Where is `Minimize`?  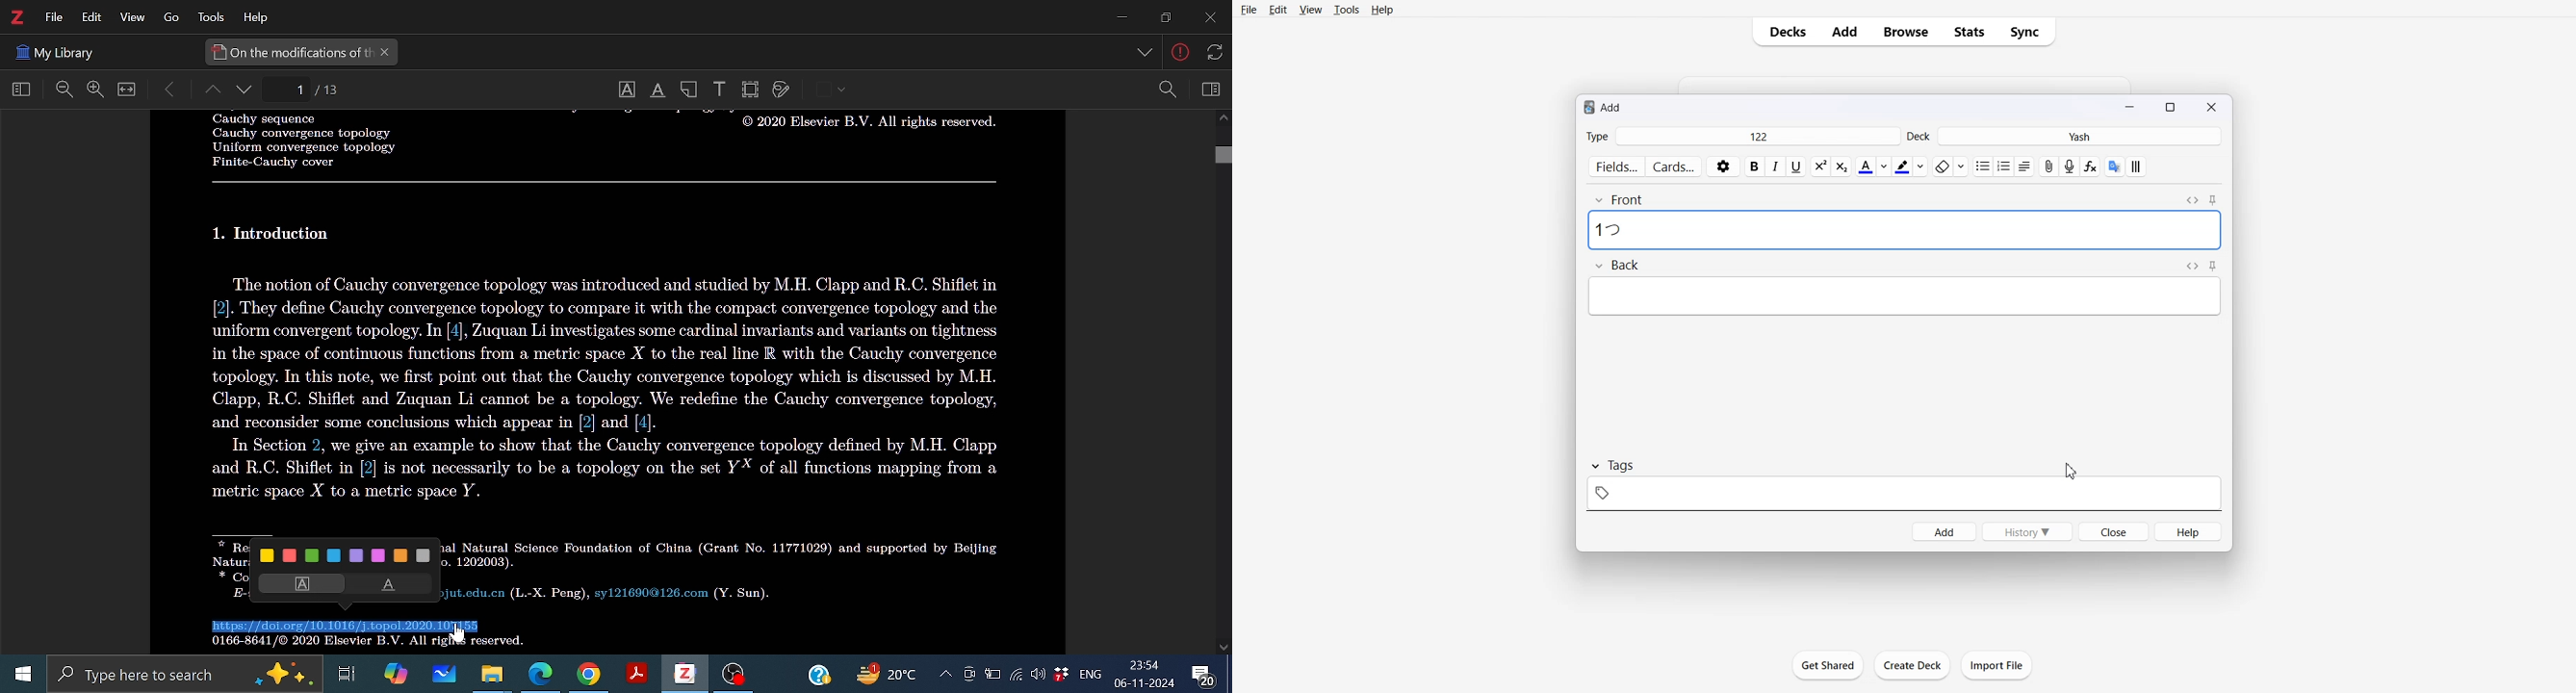
Minimize is located at coordinates (2132, 106).